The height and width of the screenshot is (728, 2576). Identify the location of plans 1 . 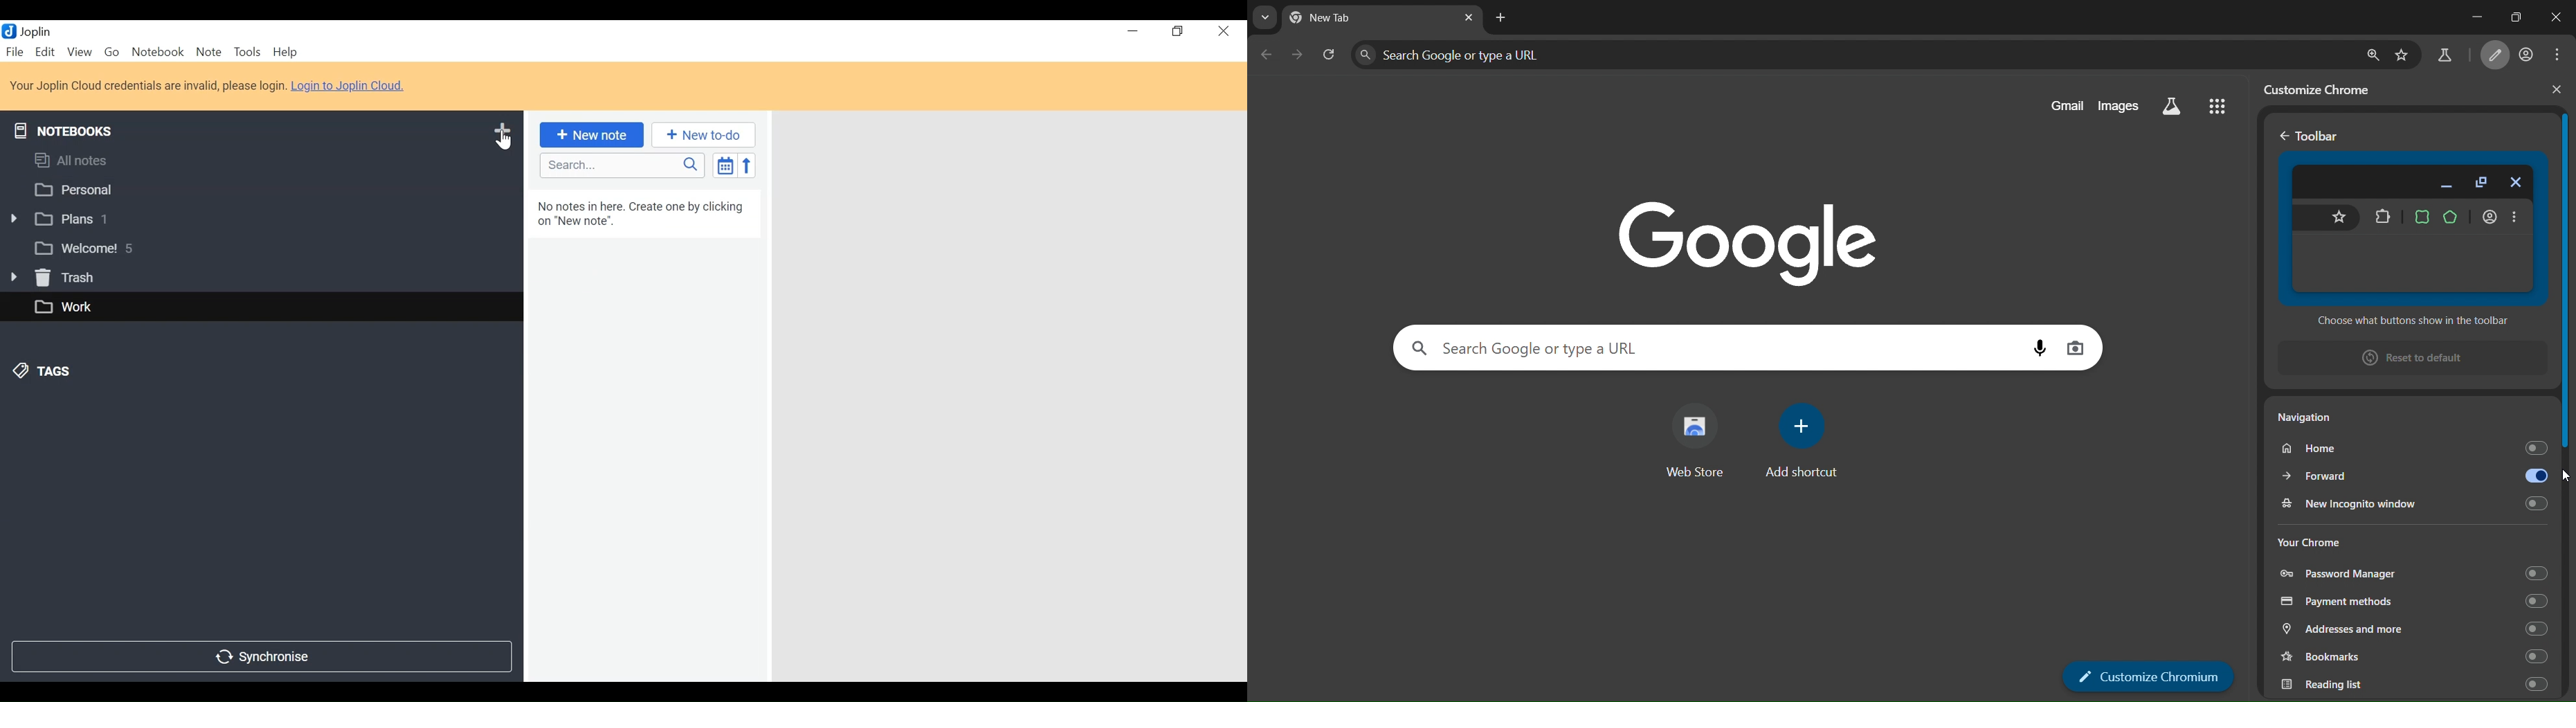
(256, 217).